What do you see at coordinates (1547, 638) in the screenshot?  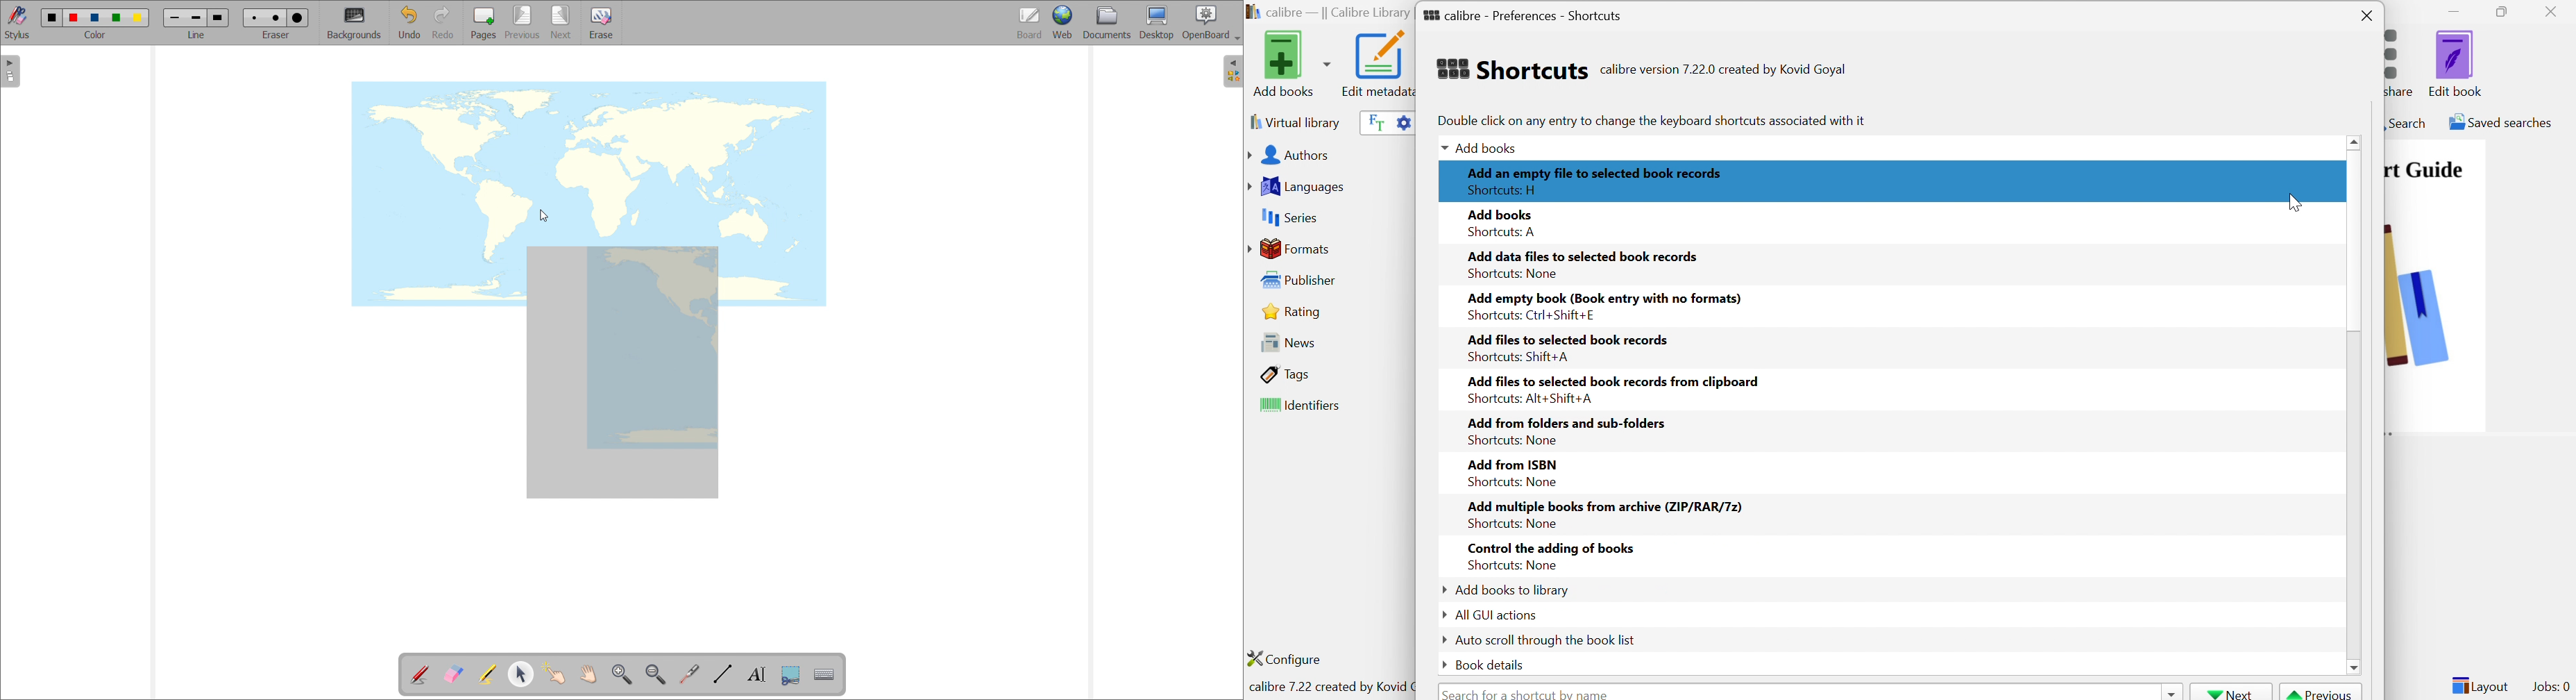 I see `Auto scroll through the book list` at bounding box center [1547, 638].